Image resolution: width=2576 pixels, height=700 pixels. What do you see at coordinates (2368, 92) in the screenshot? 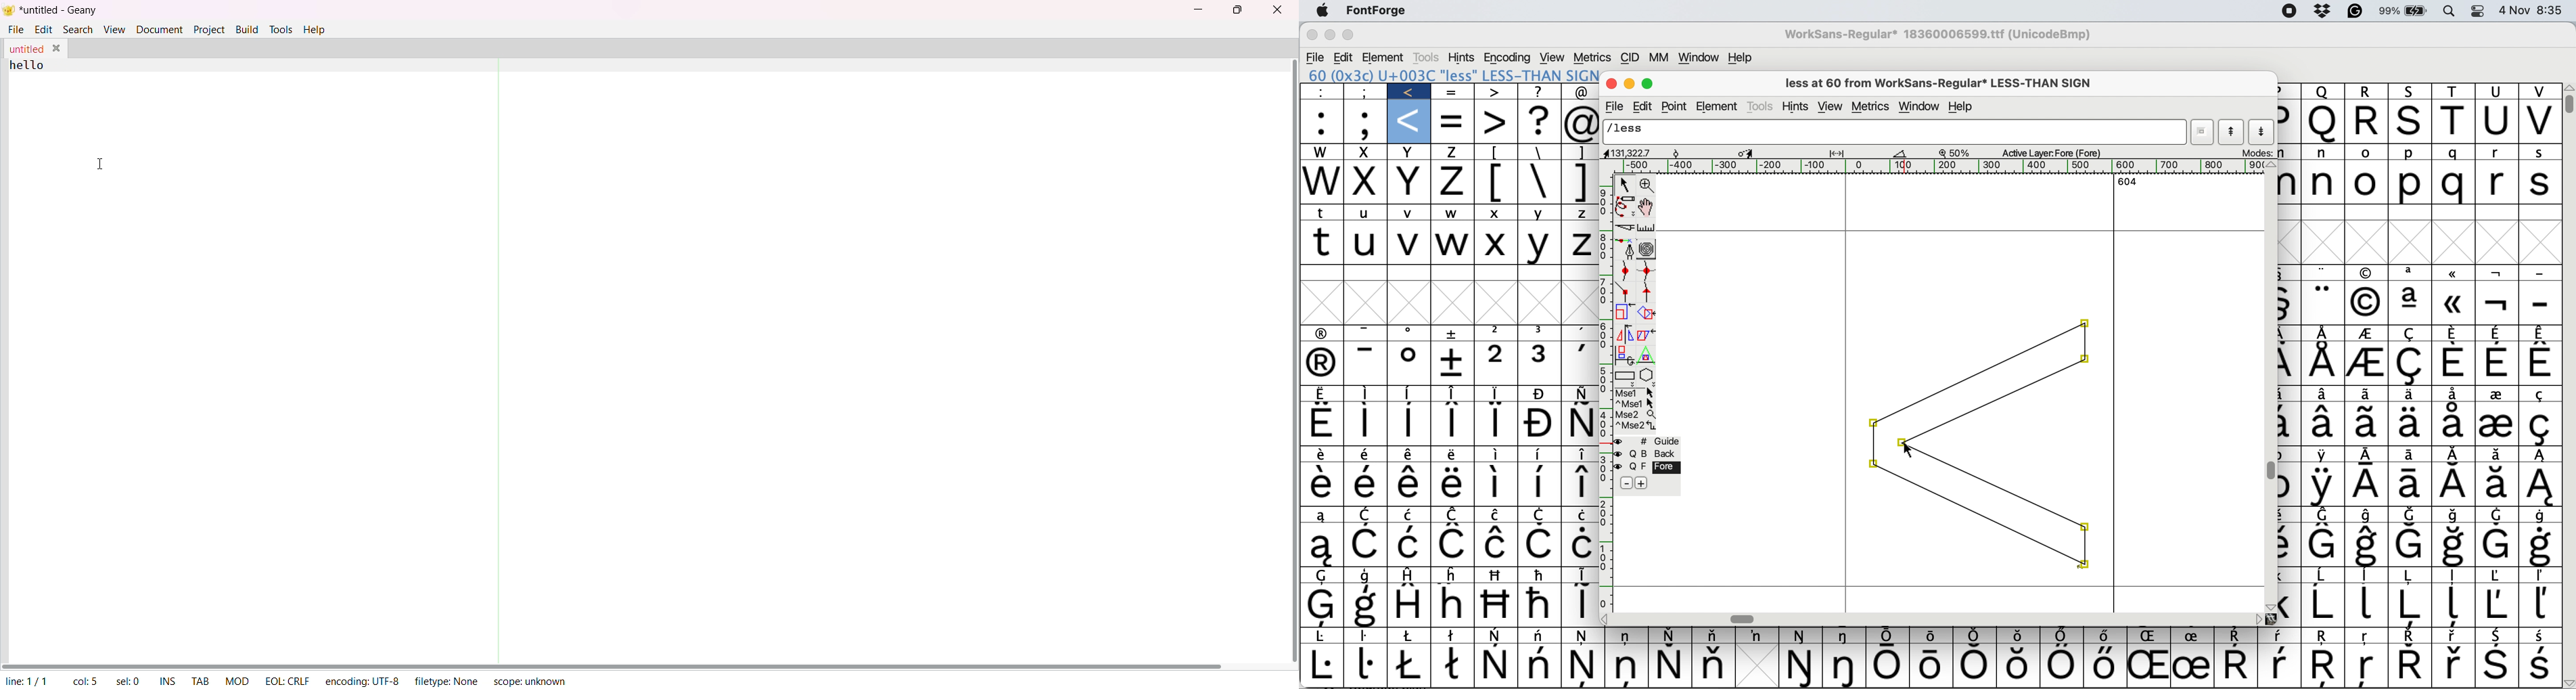
I see `r` at bounding box center [2368, 92].